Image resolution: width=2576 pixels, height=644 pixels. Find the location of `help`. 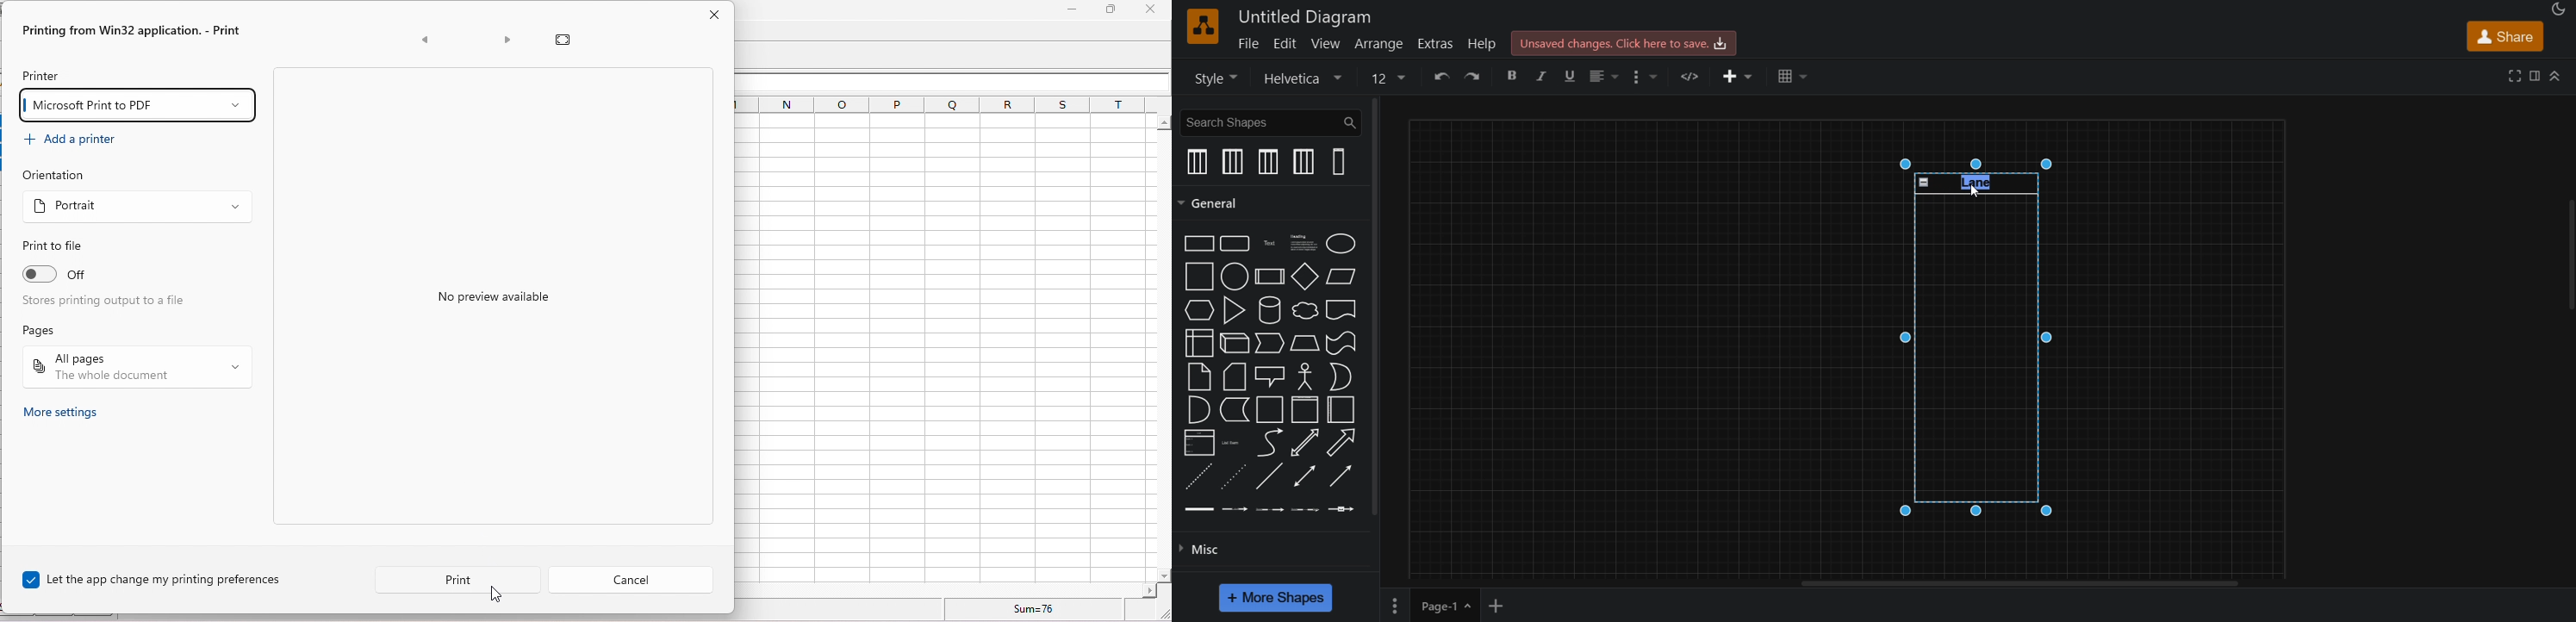

help is located at coordinates (1483, 41).